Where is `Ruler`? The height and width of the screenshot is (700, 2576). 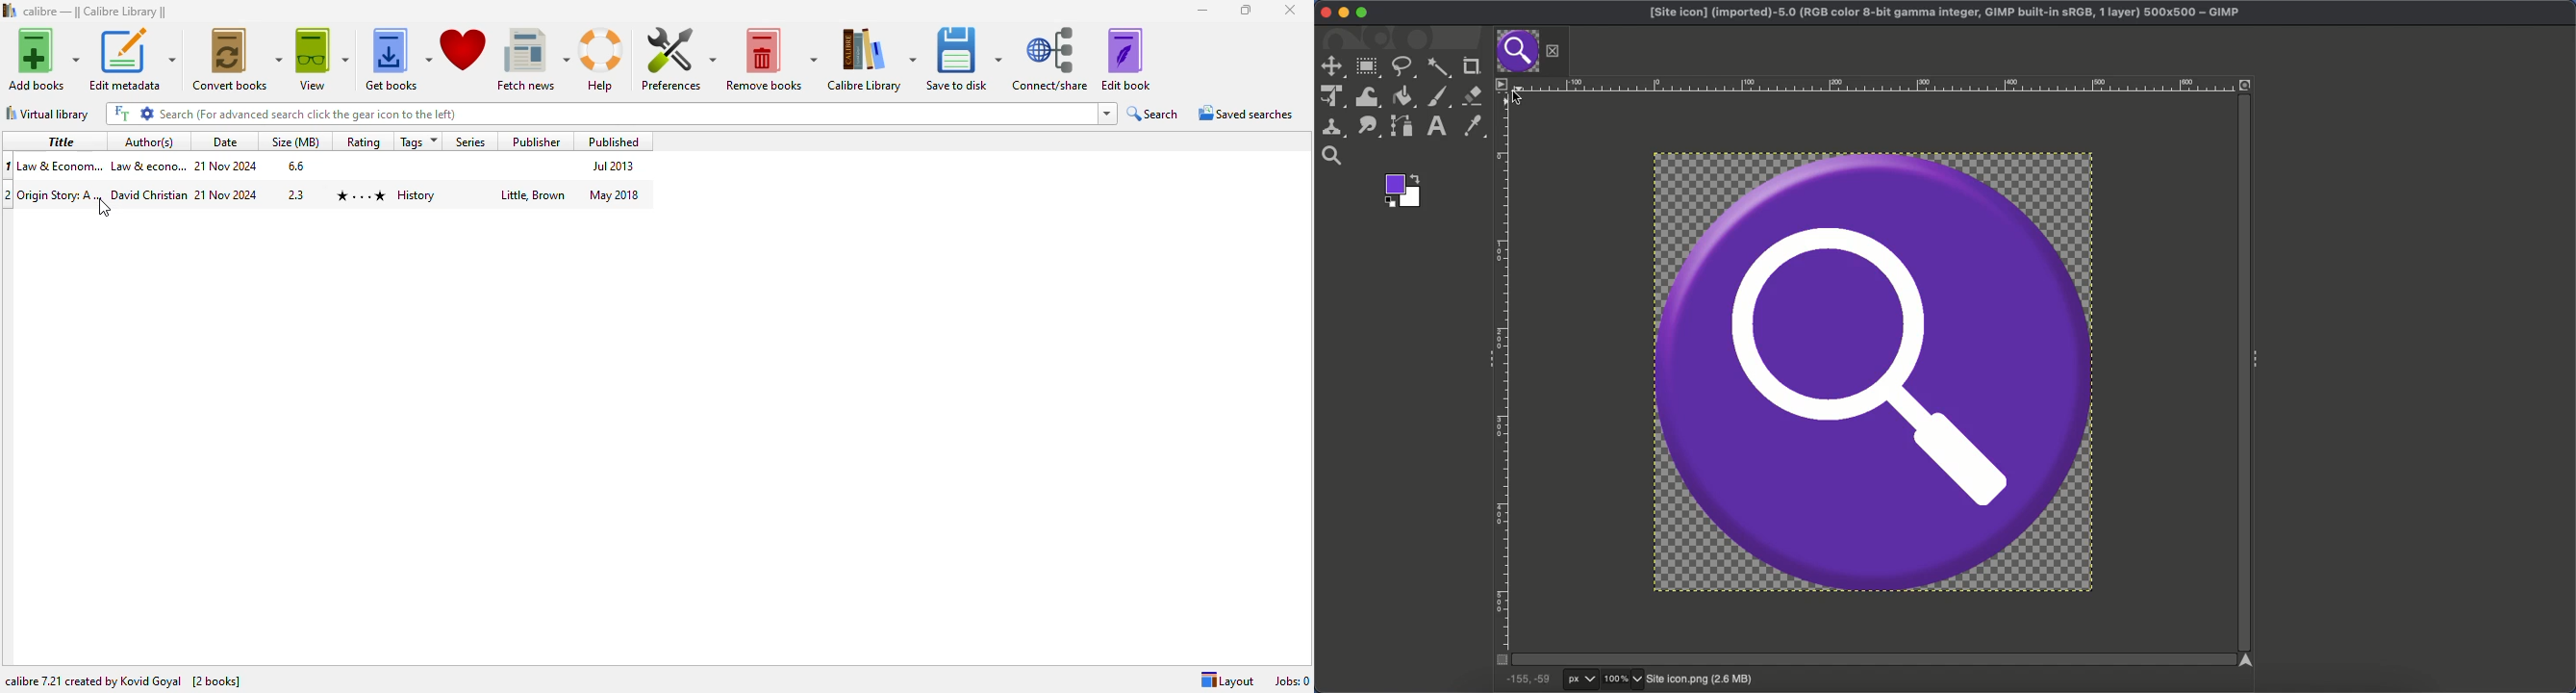
Ruler is located at coordinates (1869, 84).